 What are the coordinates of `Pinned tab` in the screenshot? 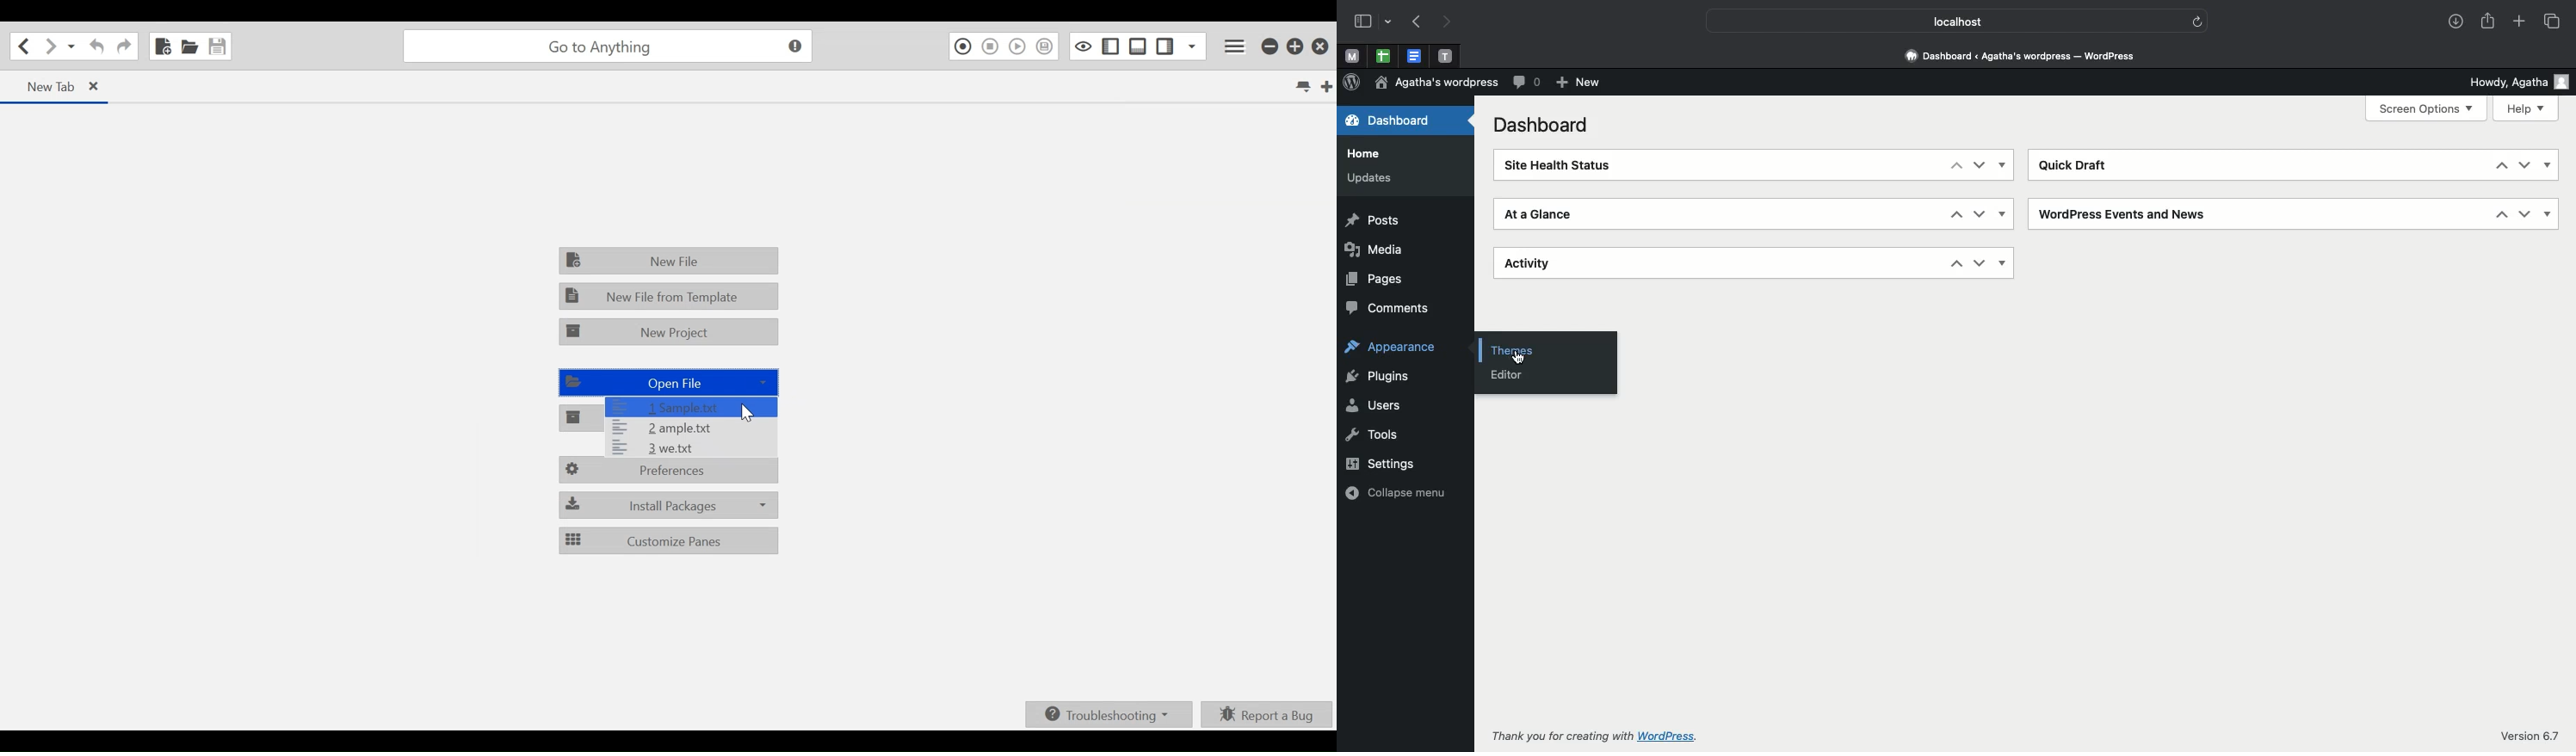 It's located at (1351, 57).